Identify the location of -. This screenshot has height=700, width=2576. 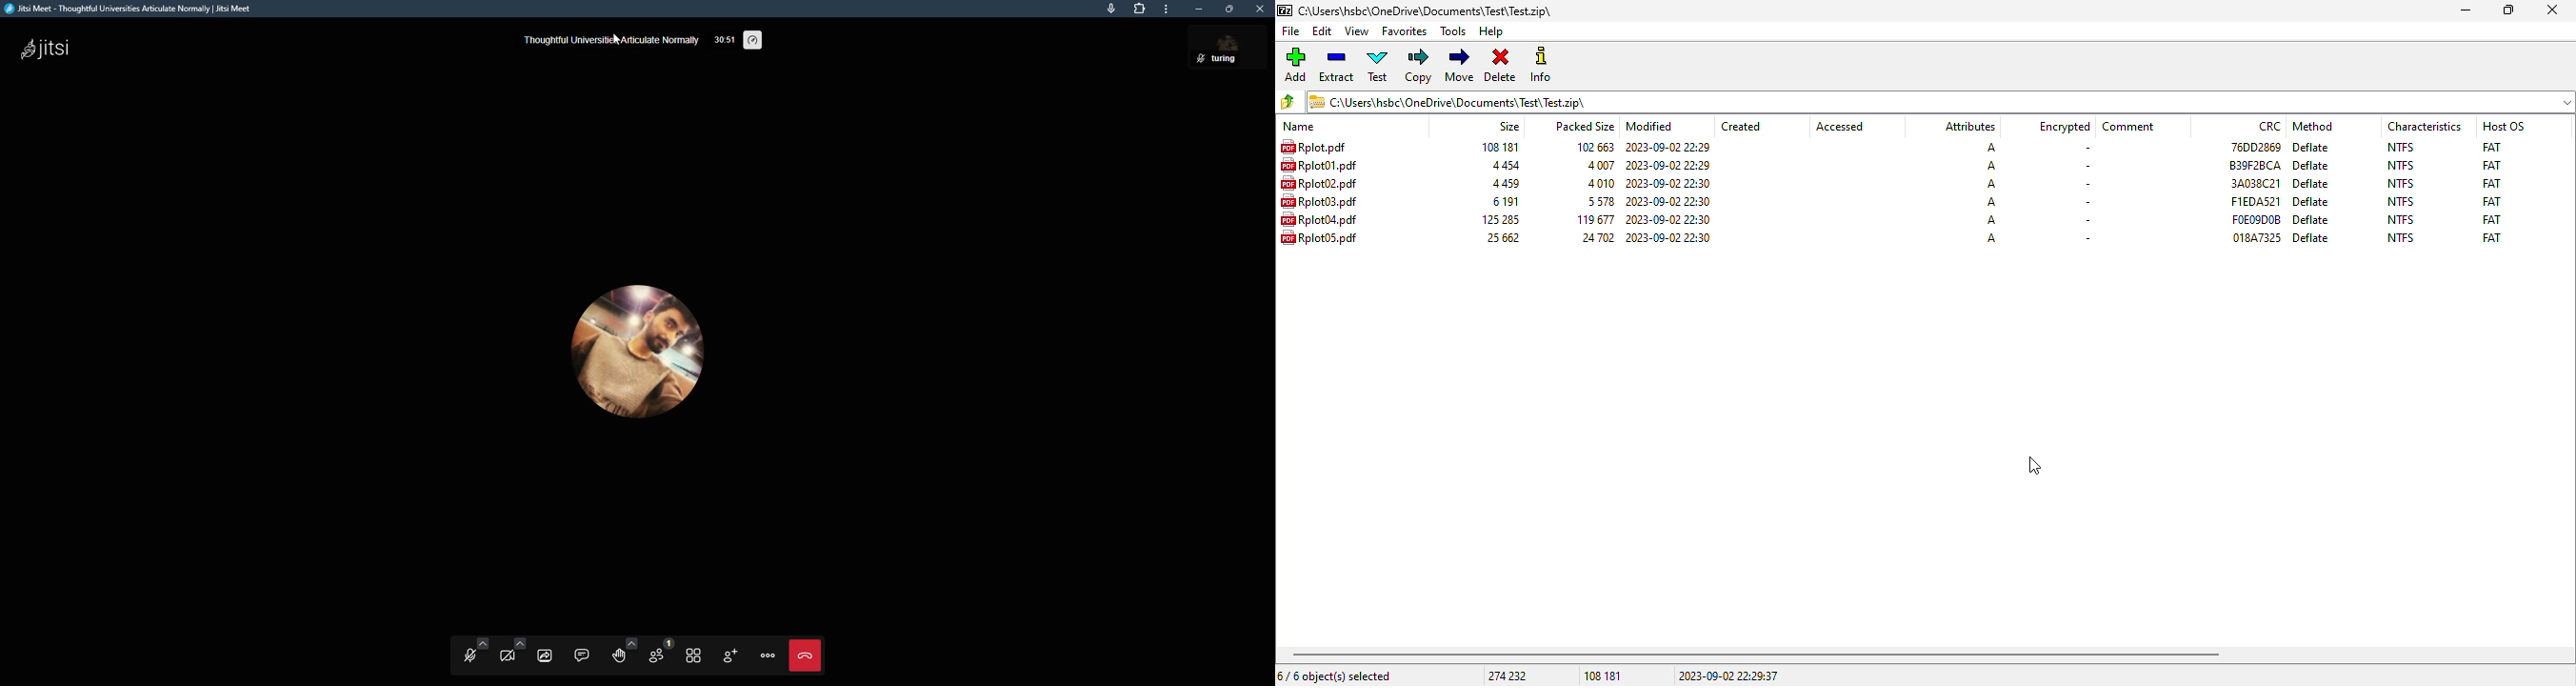
(2086, 239).